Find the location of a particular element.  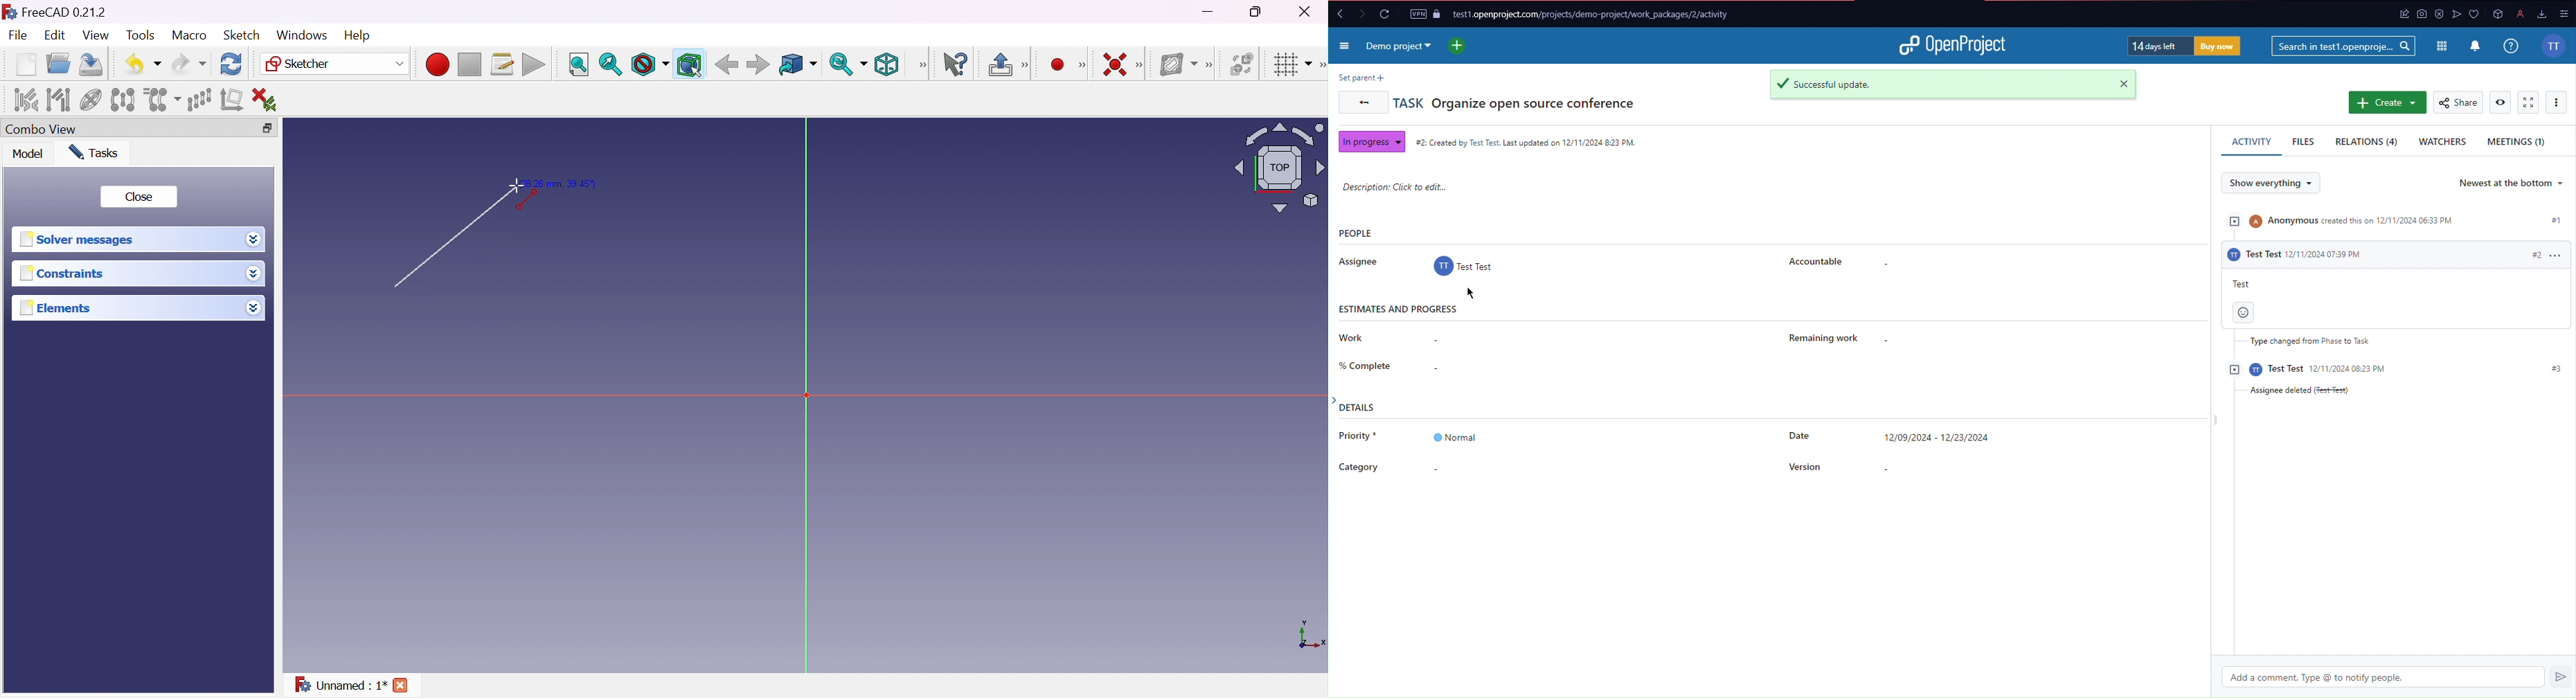

Show/hide internal geometry is located at coordinates (90, 100).